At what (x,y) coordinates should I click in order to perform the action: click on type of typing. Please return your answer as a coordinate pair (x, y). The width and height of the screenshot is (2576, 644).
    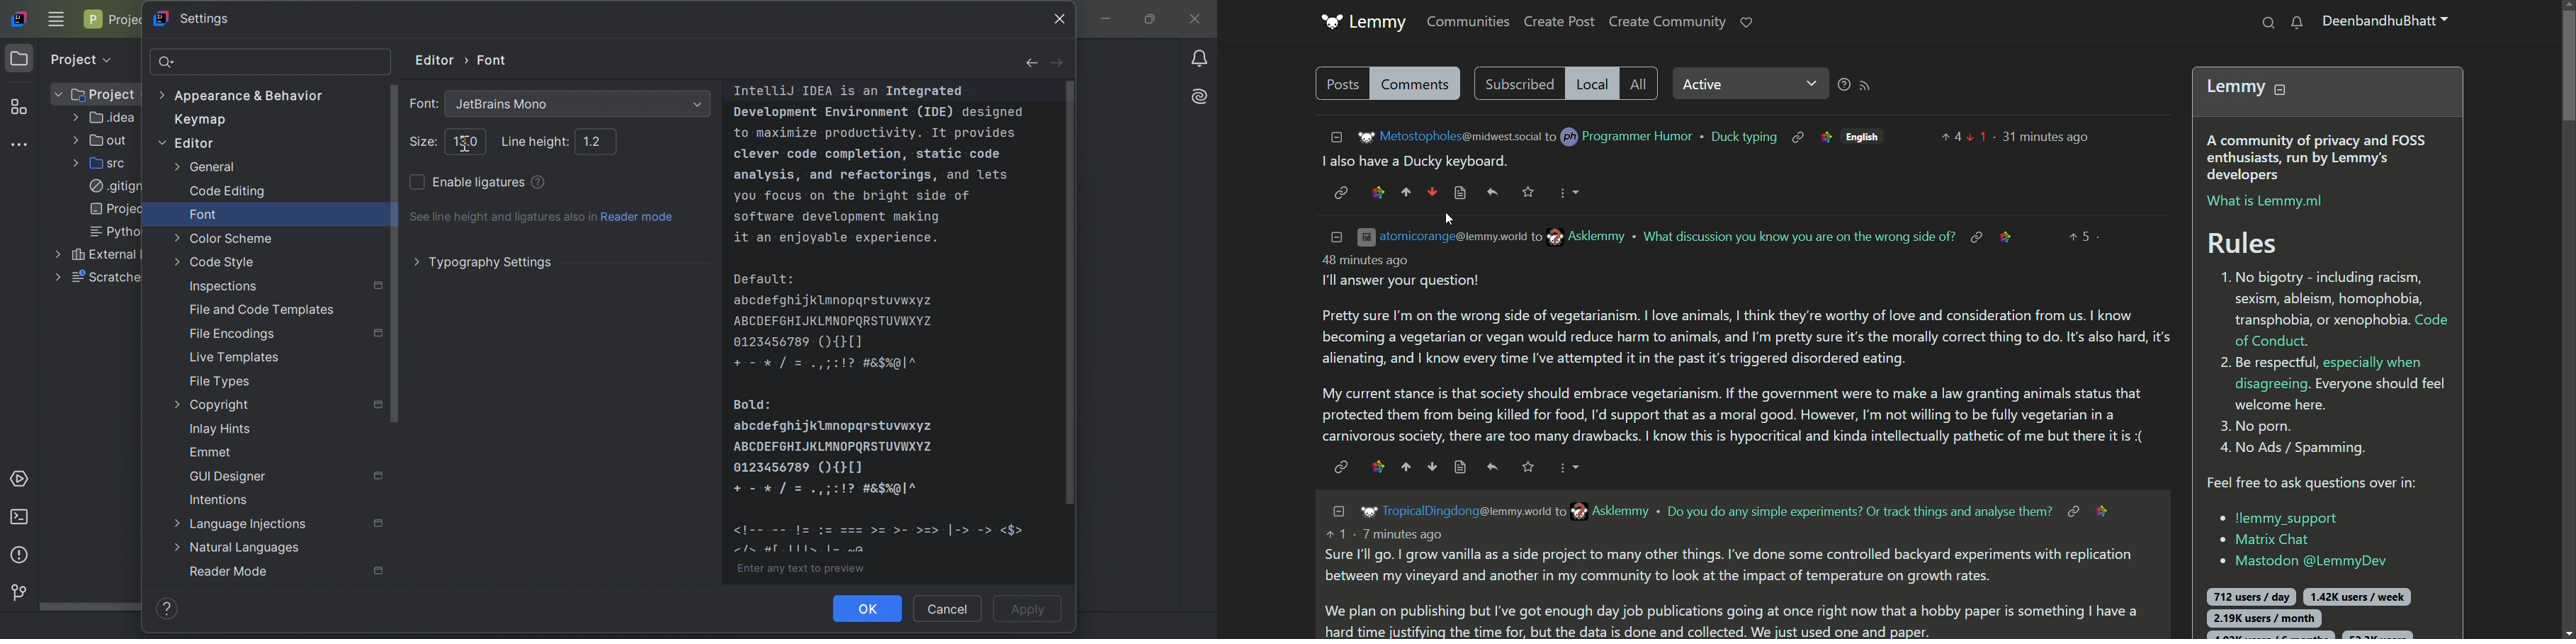
    Looking at the image, I should click on (1742, 137).